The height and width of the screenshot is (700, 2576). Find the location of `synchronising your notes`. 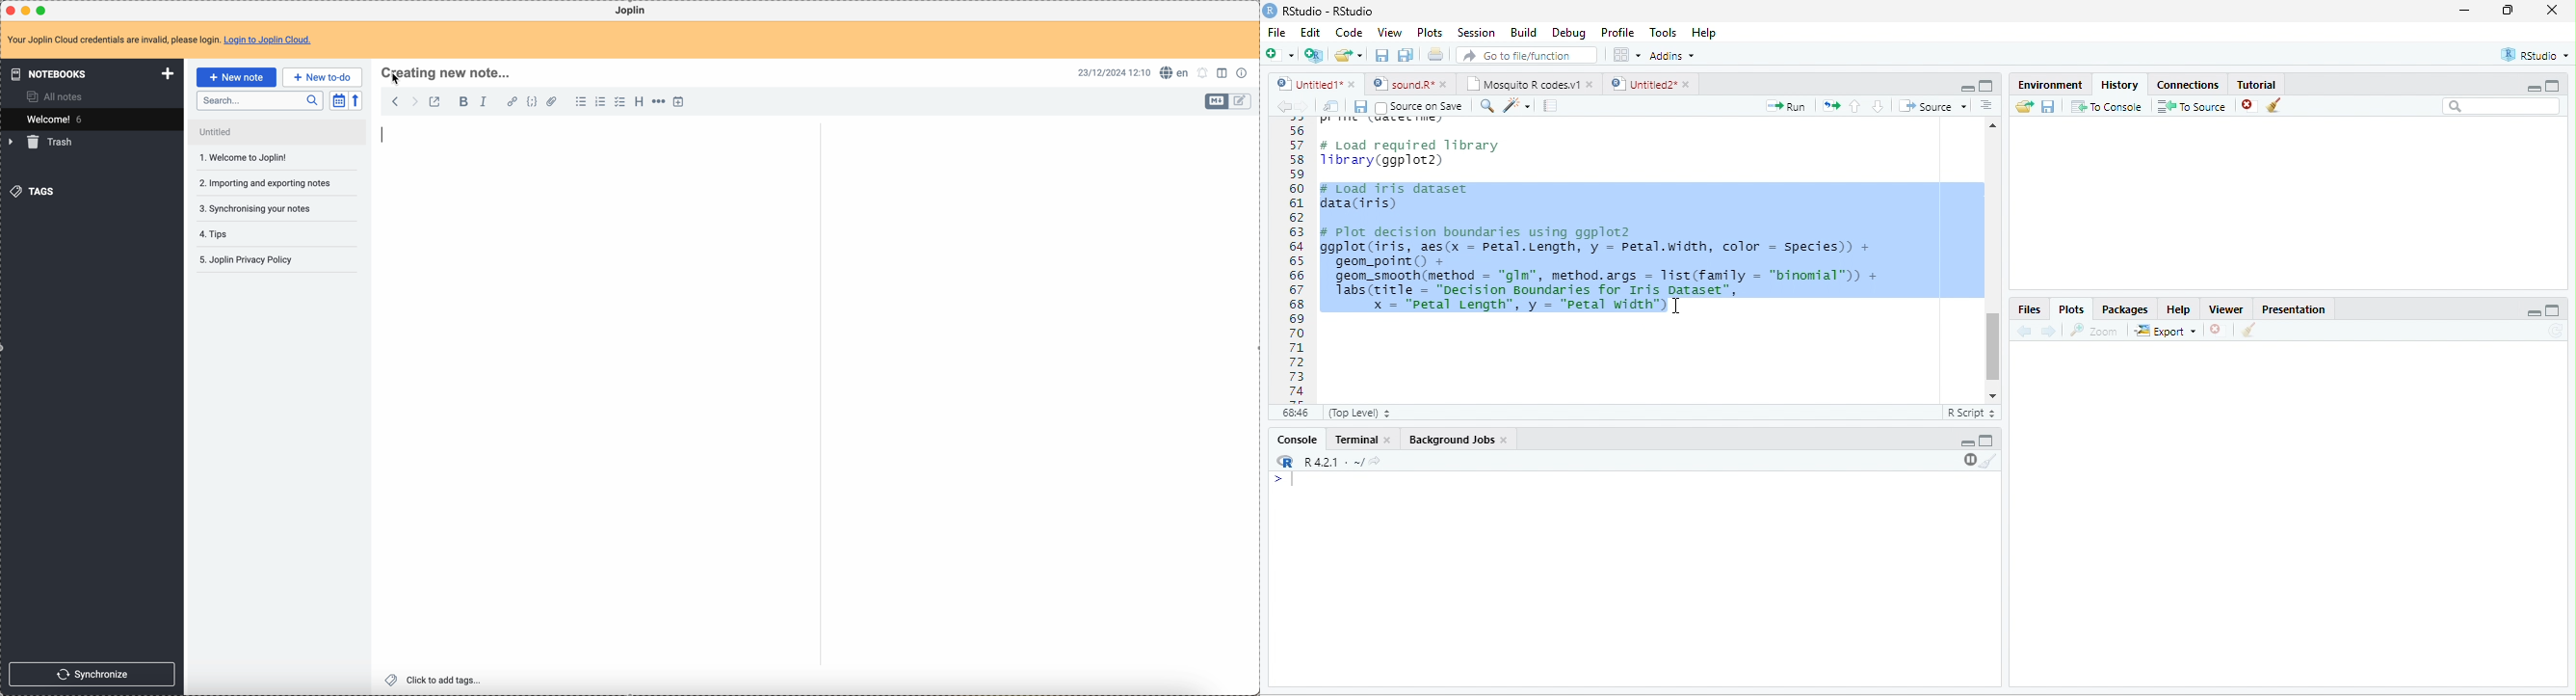

synchronising your notes is located at coordinates (260, 183).